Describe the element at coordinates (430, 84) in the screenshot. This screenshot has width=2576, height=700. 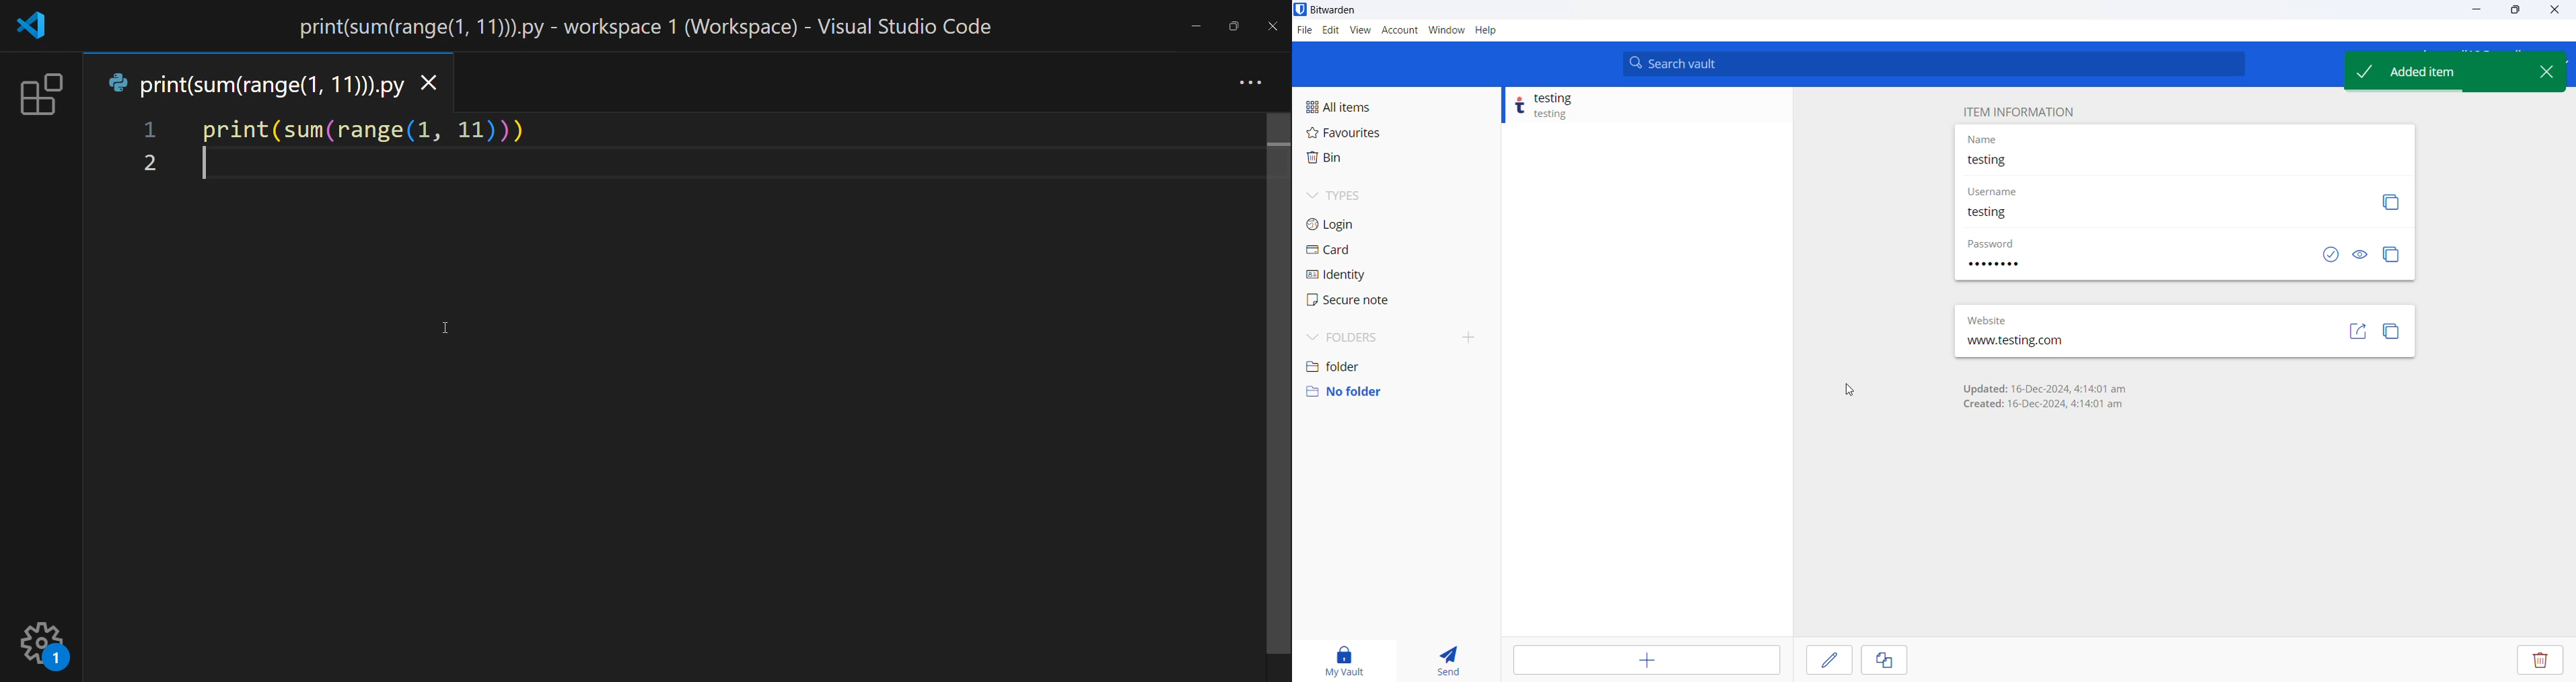
I see `close tab` at that location.